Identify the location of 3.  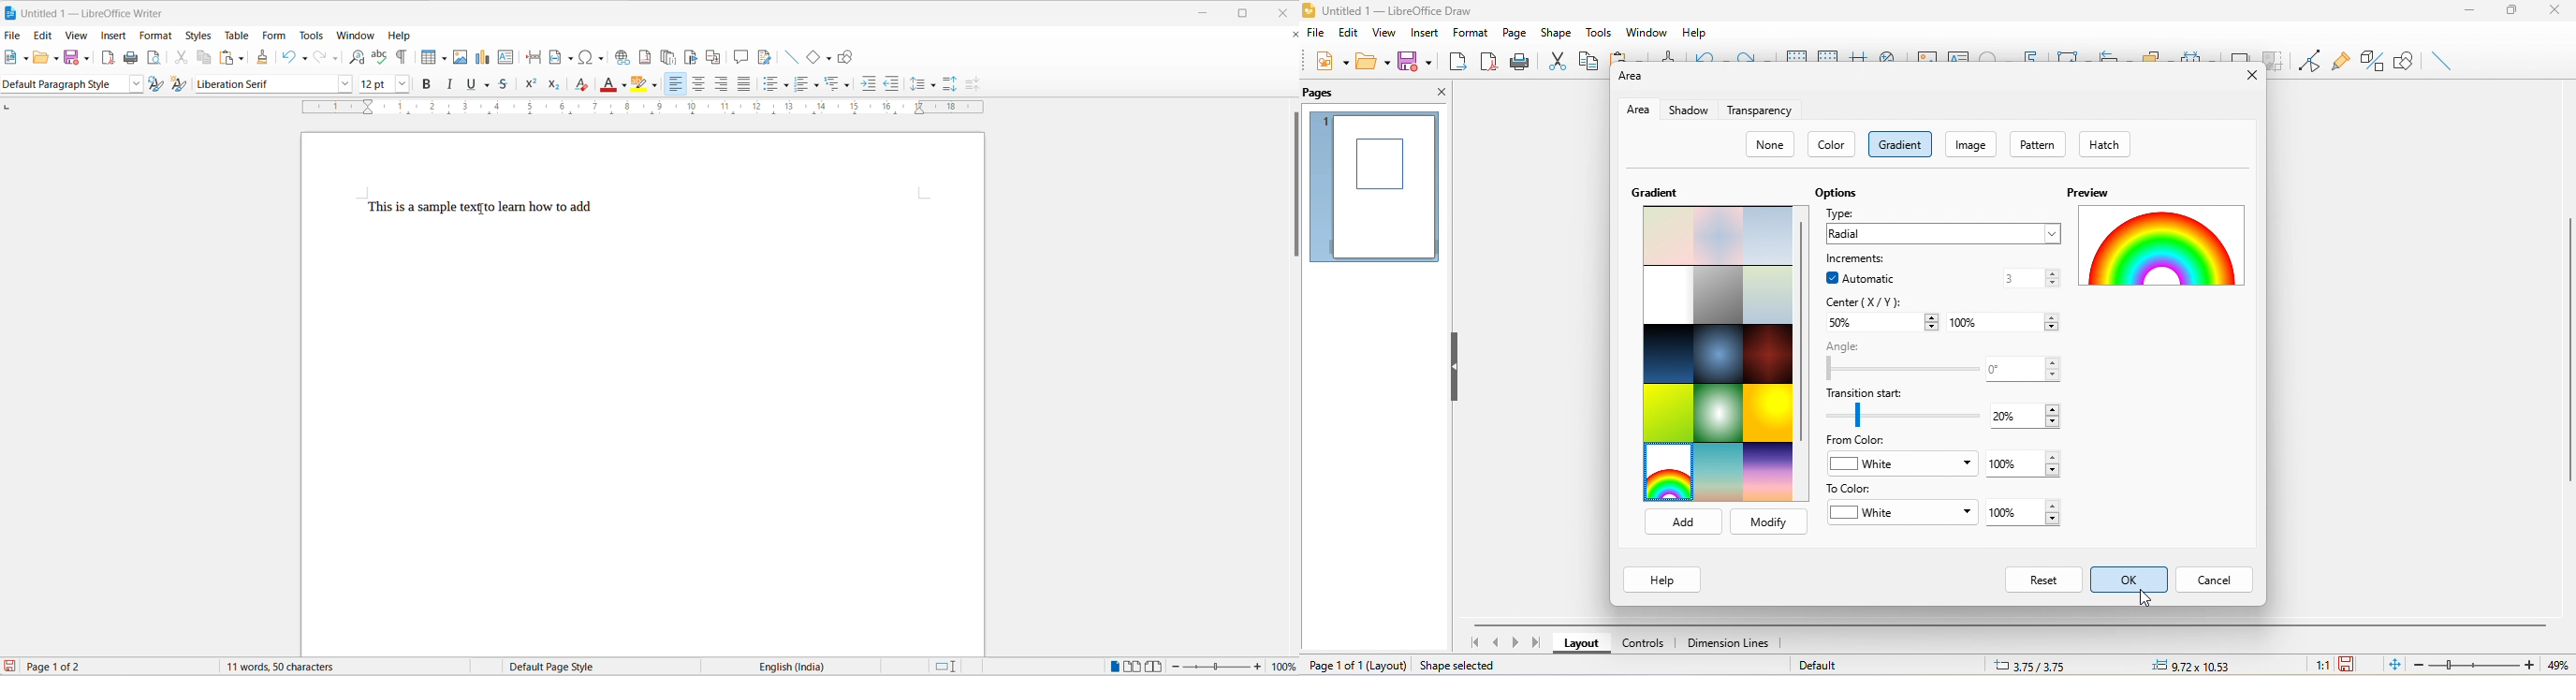
(2029, 277).